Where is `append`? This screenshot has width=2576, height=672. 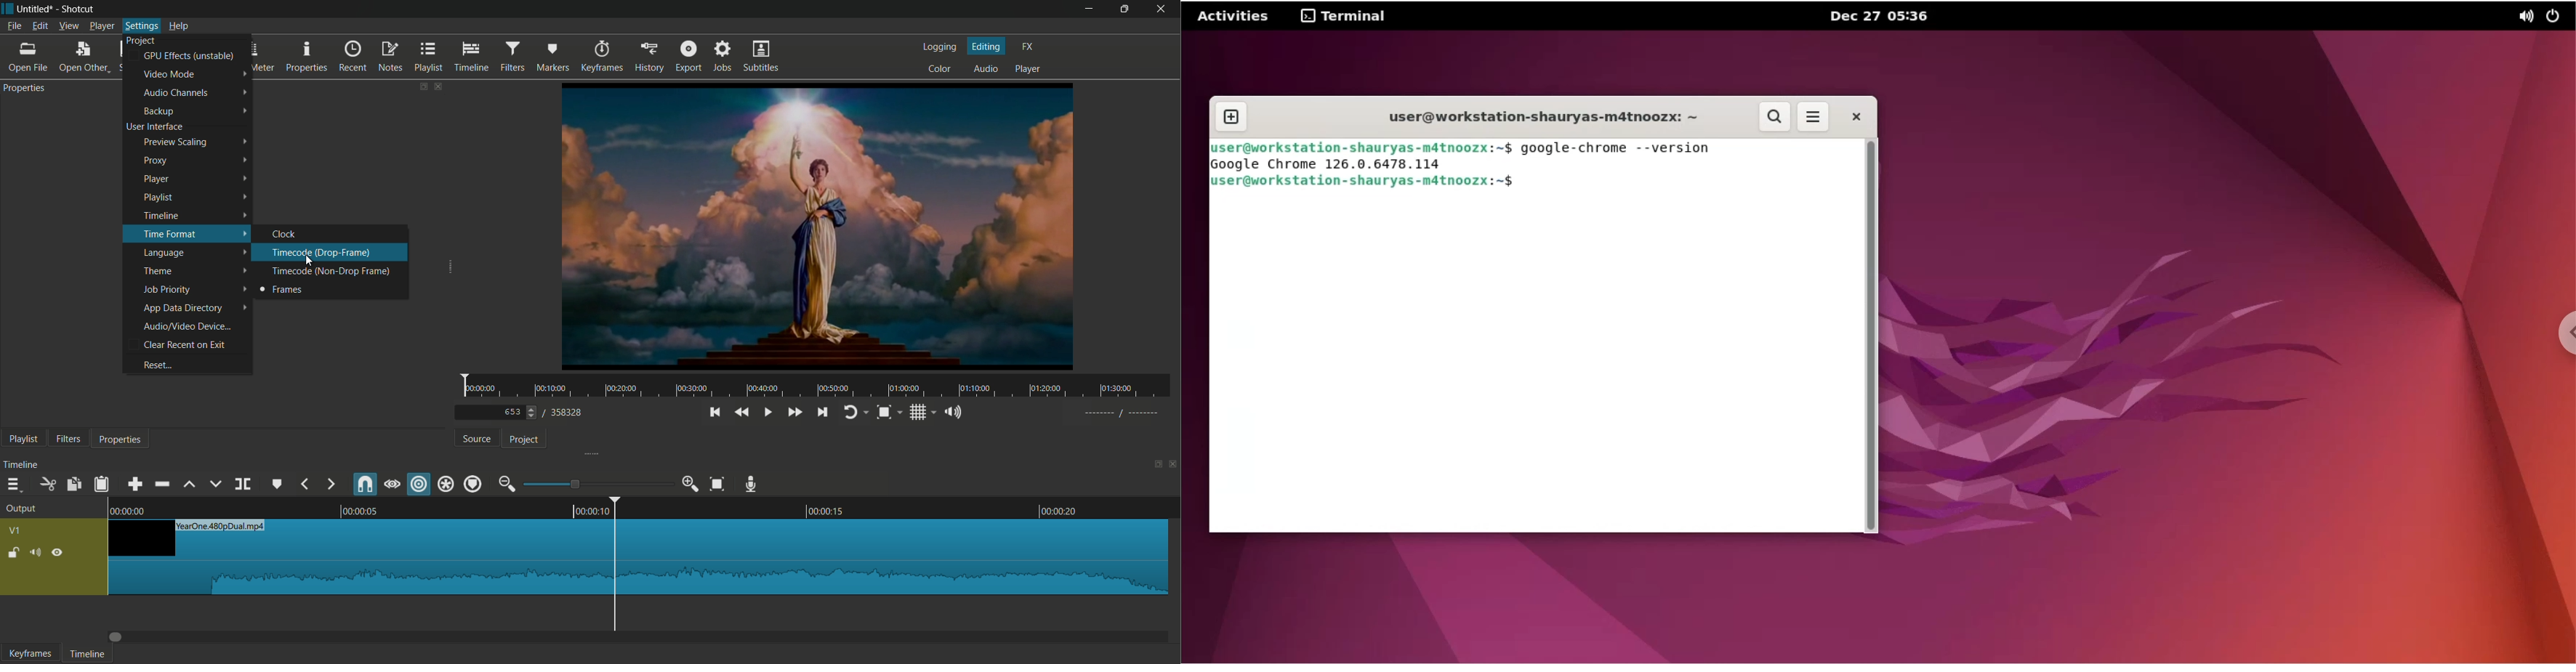
append is located at coordinates (137, 483).